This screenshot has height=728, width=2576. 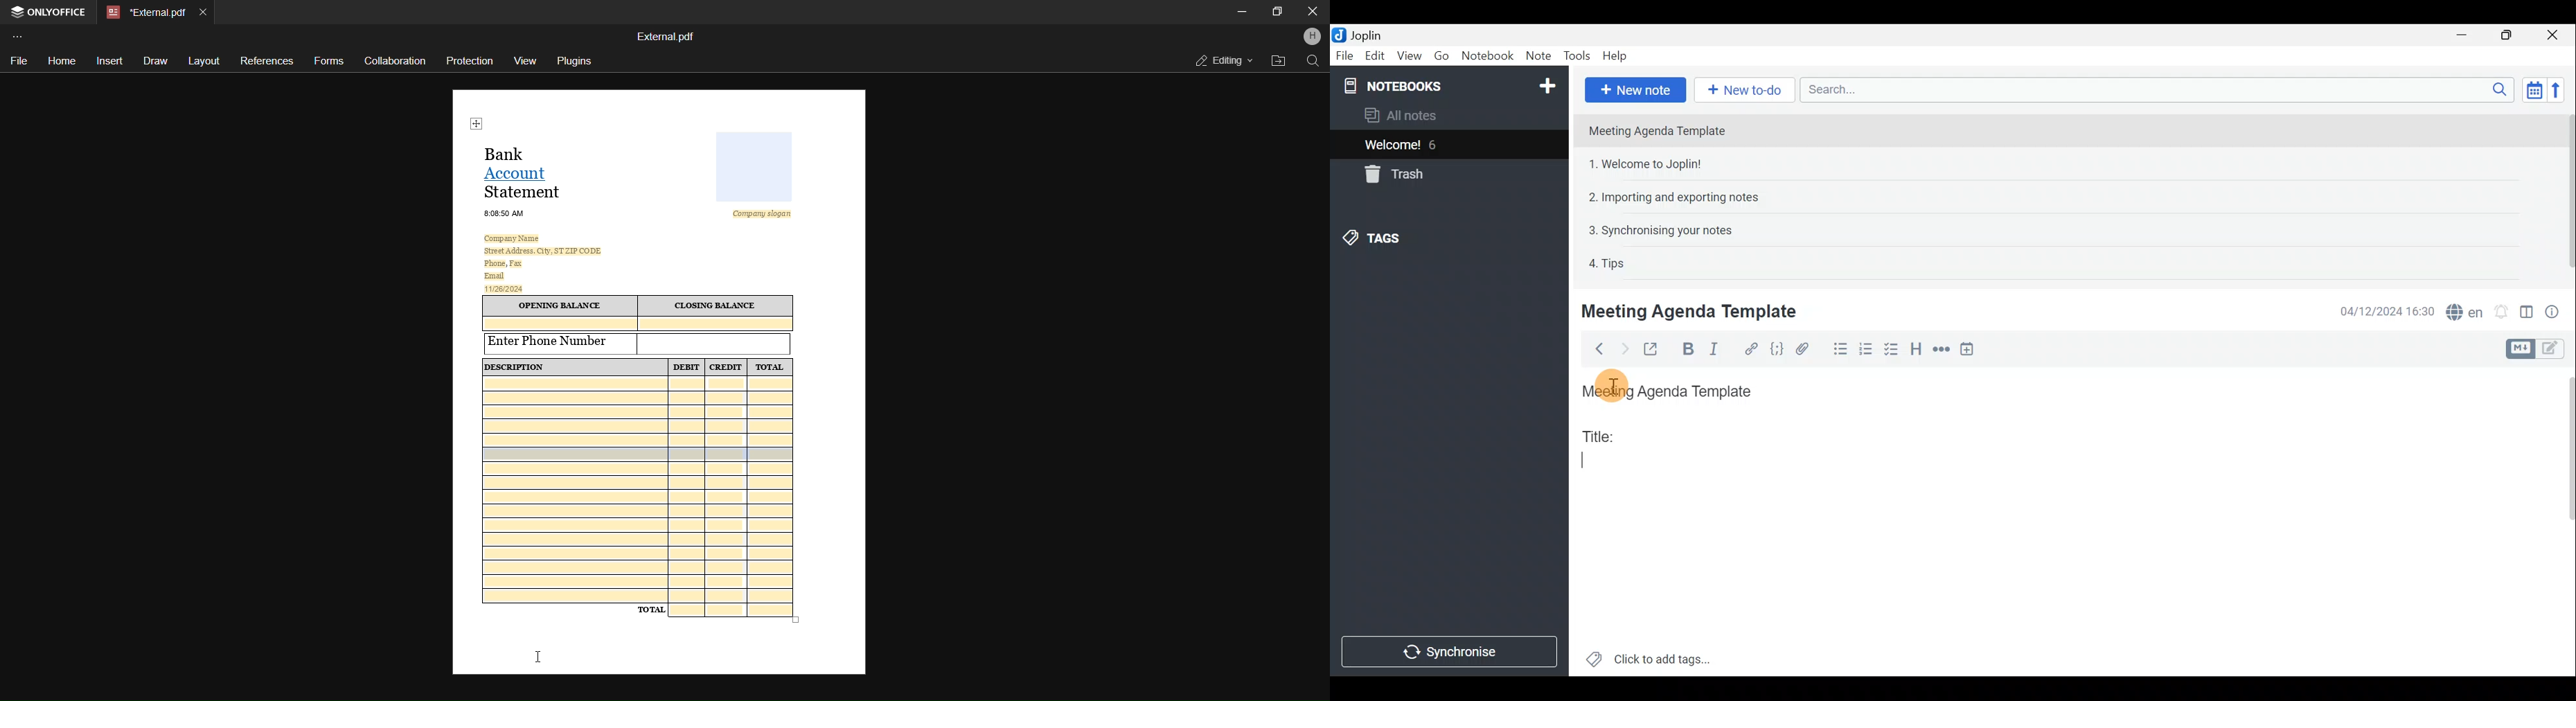 What do you see at coordinates (510, 152) in the screenshot?
I see `Bank` at bounding box center [510, 152].